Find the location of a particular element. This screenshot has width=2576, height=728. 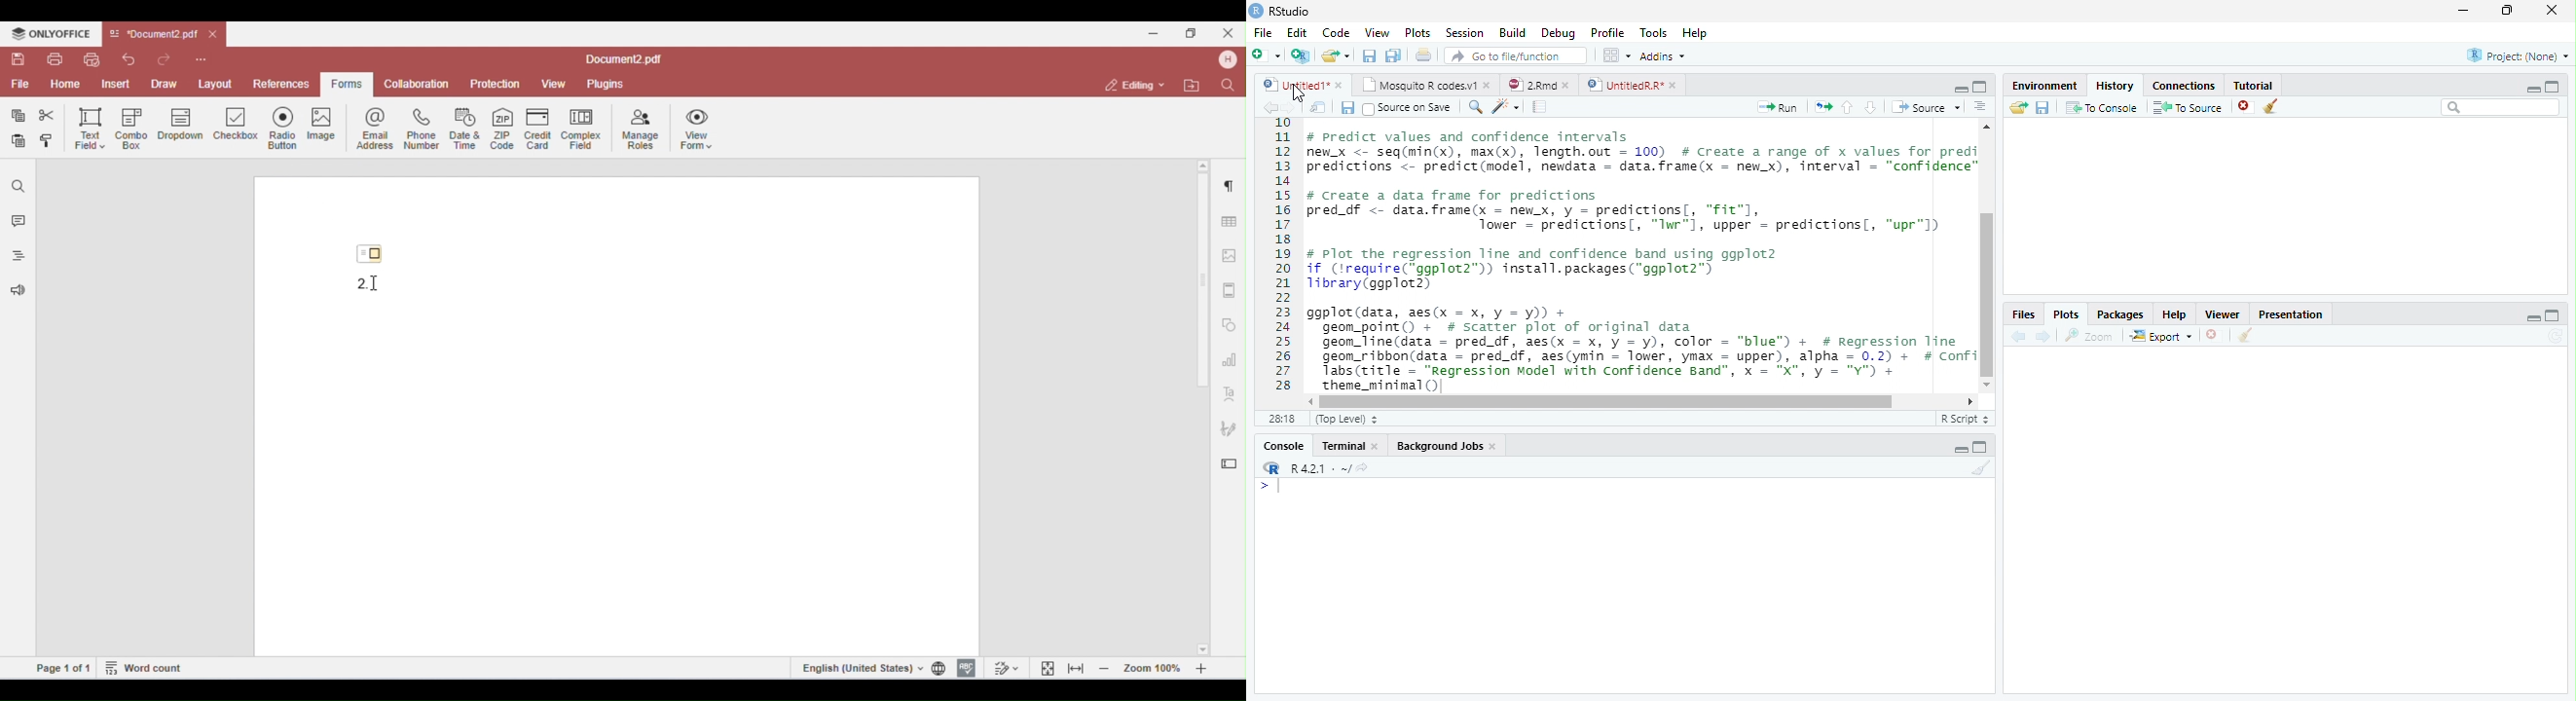

Tools is located at coordinates (1656, 33).